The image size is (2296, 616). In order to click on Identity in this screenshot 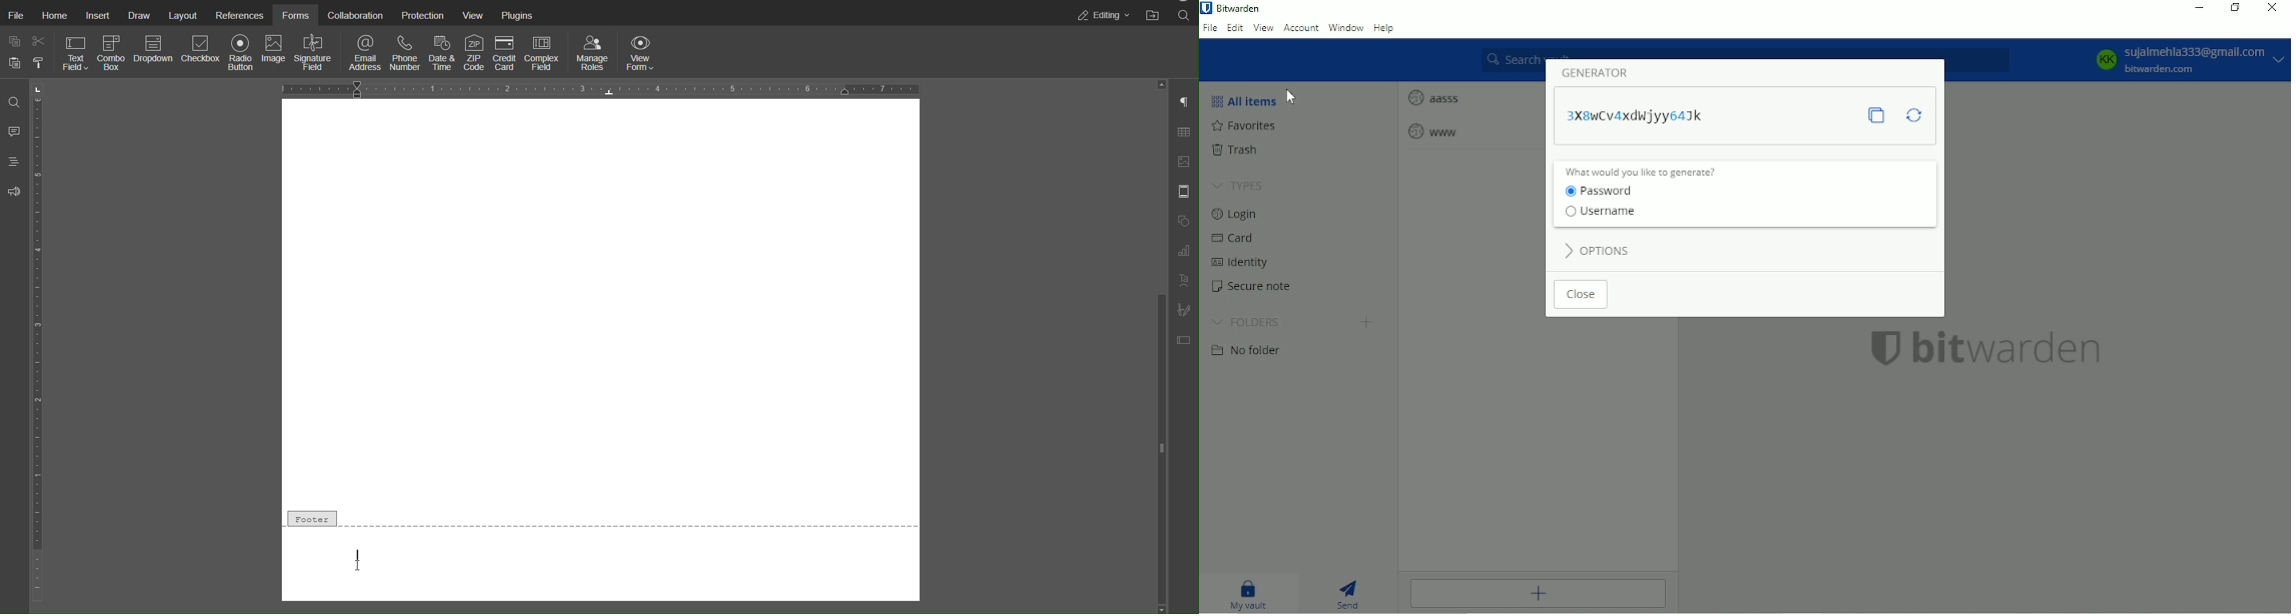, I will do `click(1243, 262)`.